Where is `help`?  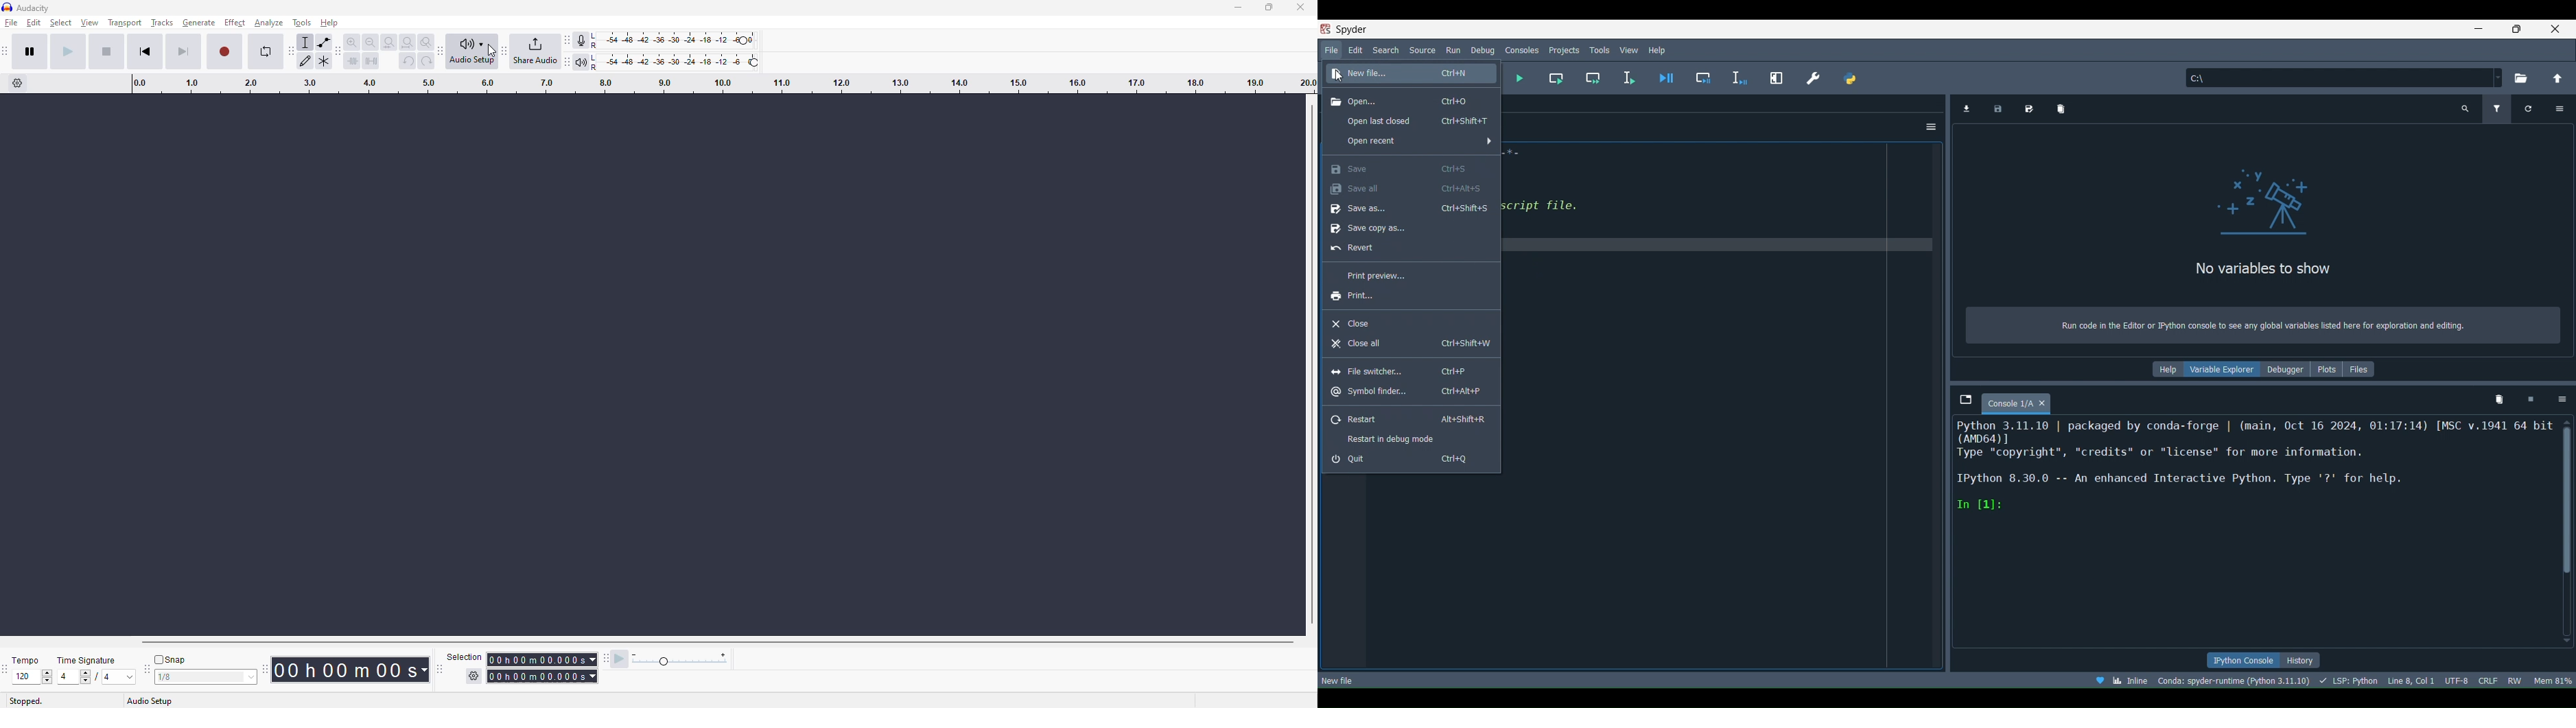 help is located at coordinates (321, 23).